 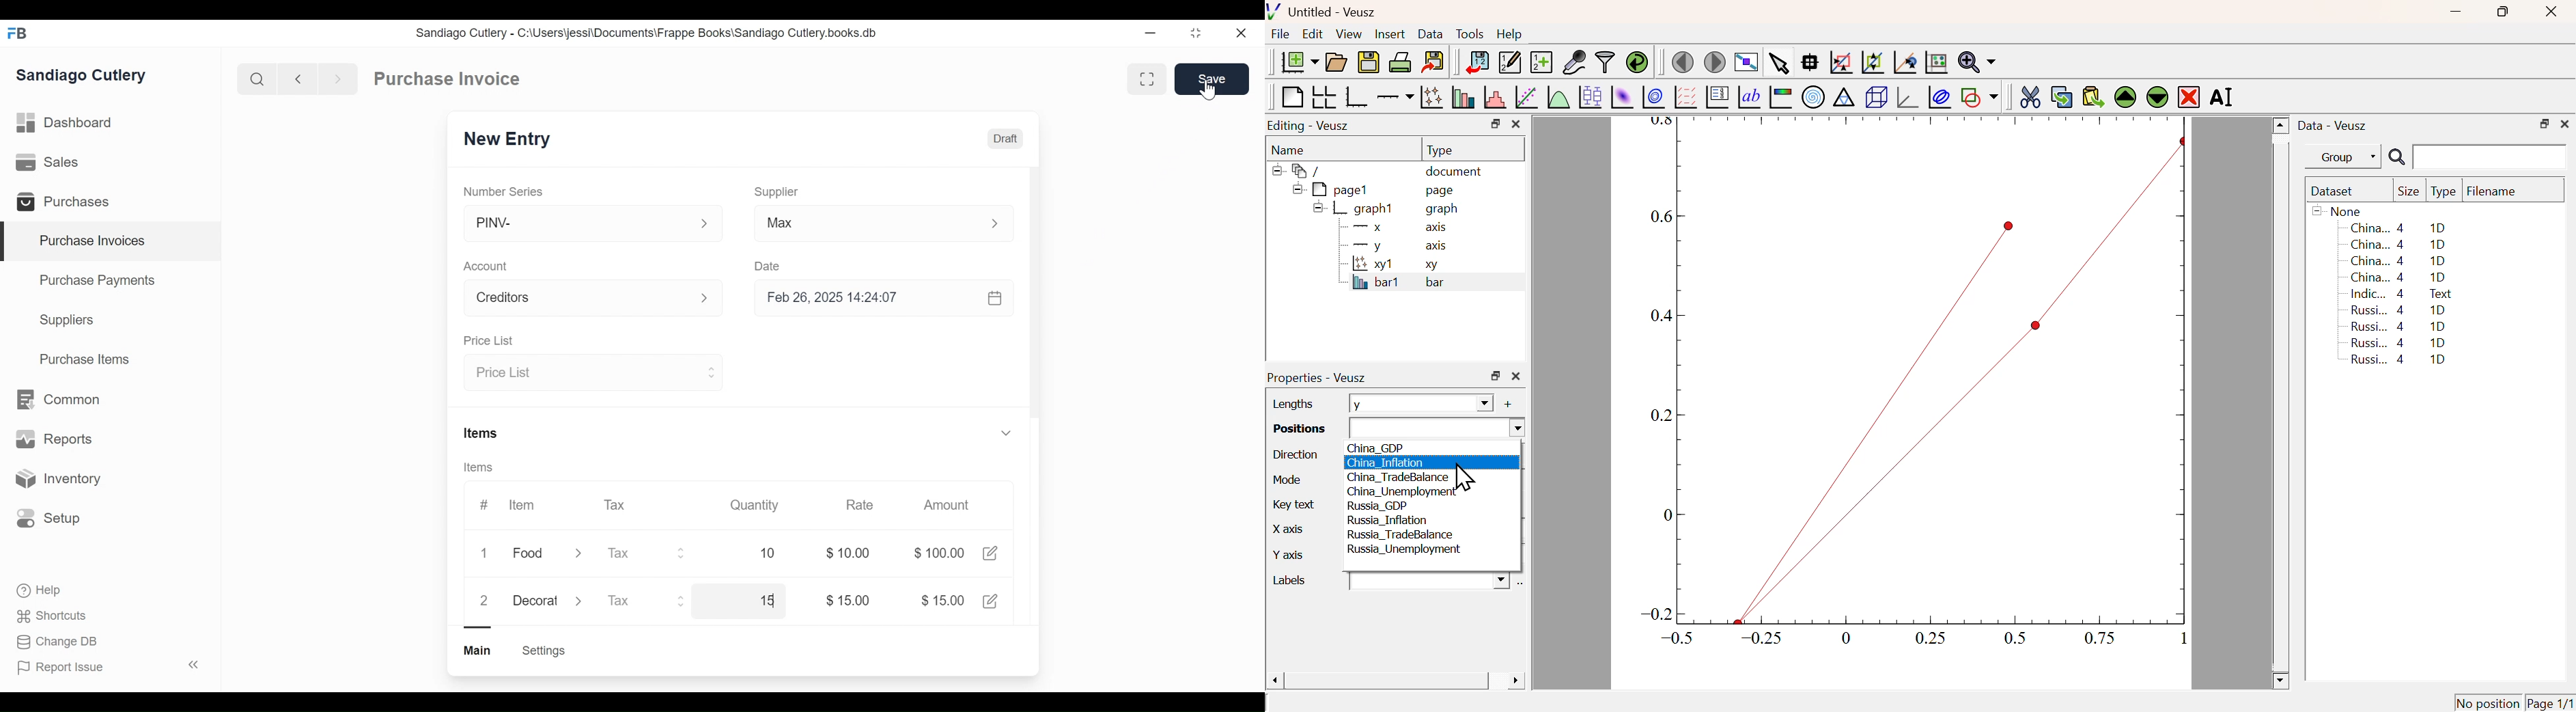 What do you see at coordinates (1589, 96) in the screenshot?
I see `Plot Box Plots` at bounding box center [1589, 96].